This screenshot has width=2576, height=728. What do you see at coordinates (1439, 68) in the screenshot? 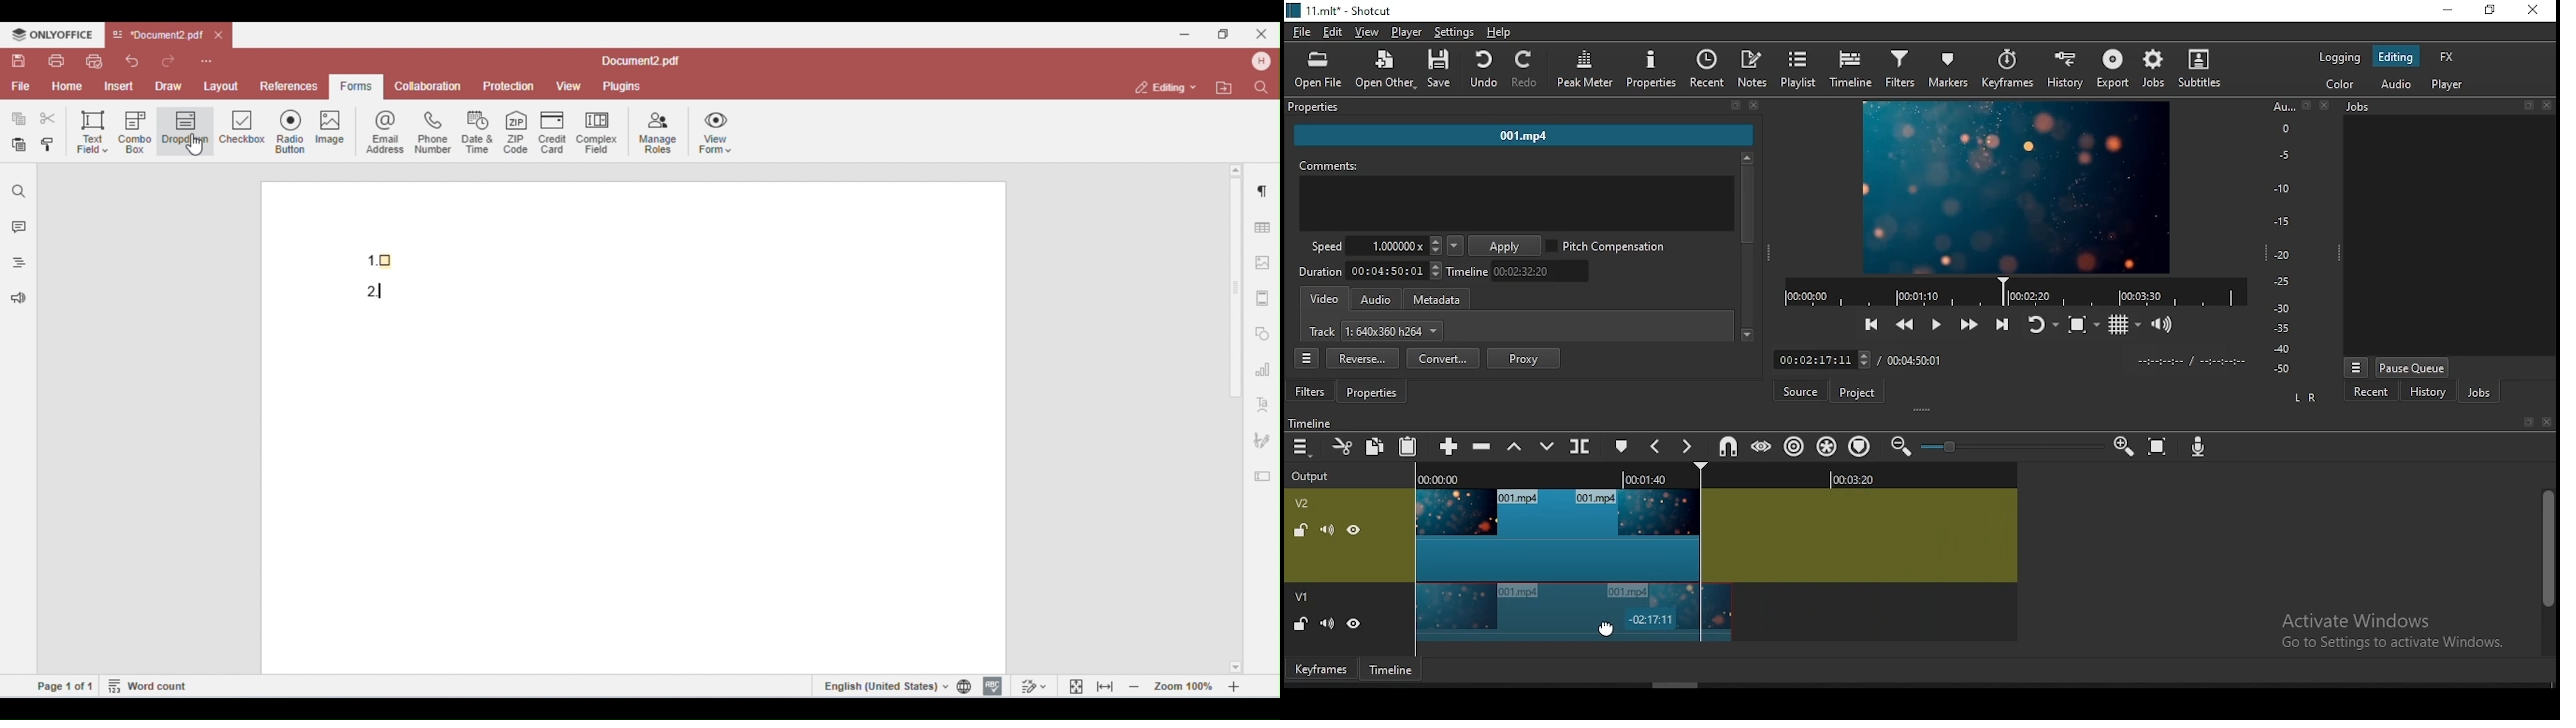
I see `save` at bounding box center [1439, 68].